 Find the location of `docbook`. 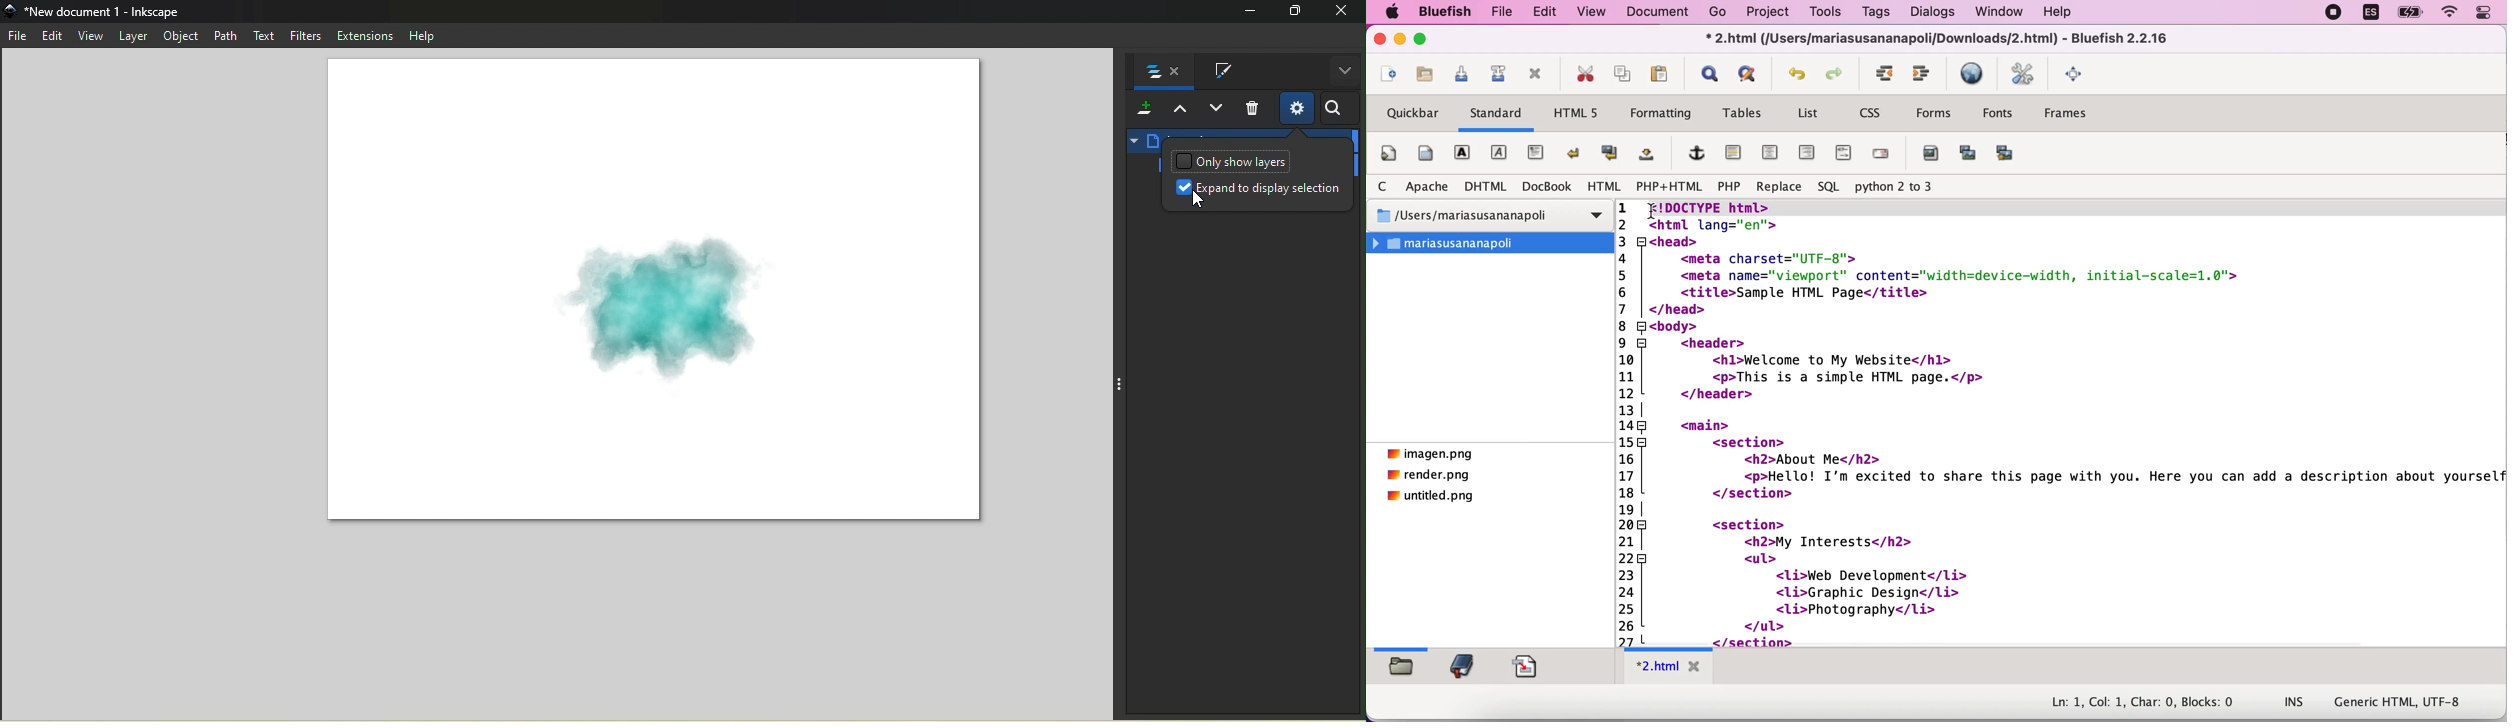

docbook is located at coordinates (1544, 188).